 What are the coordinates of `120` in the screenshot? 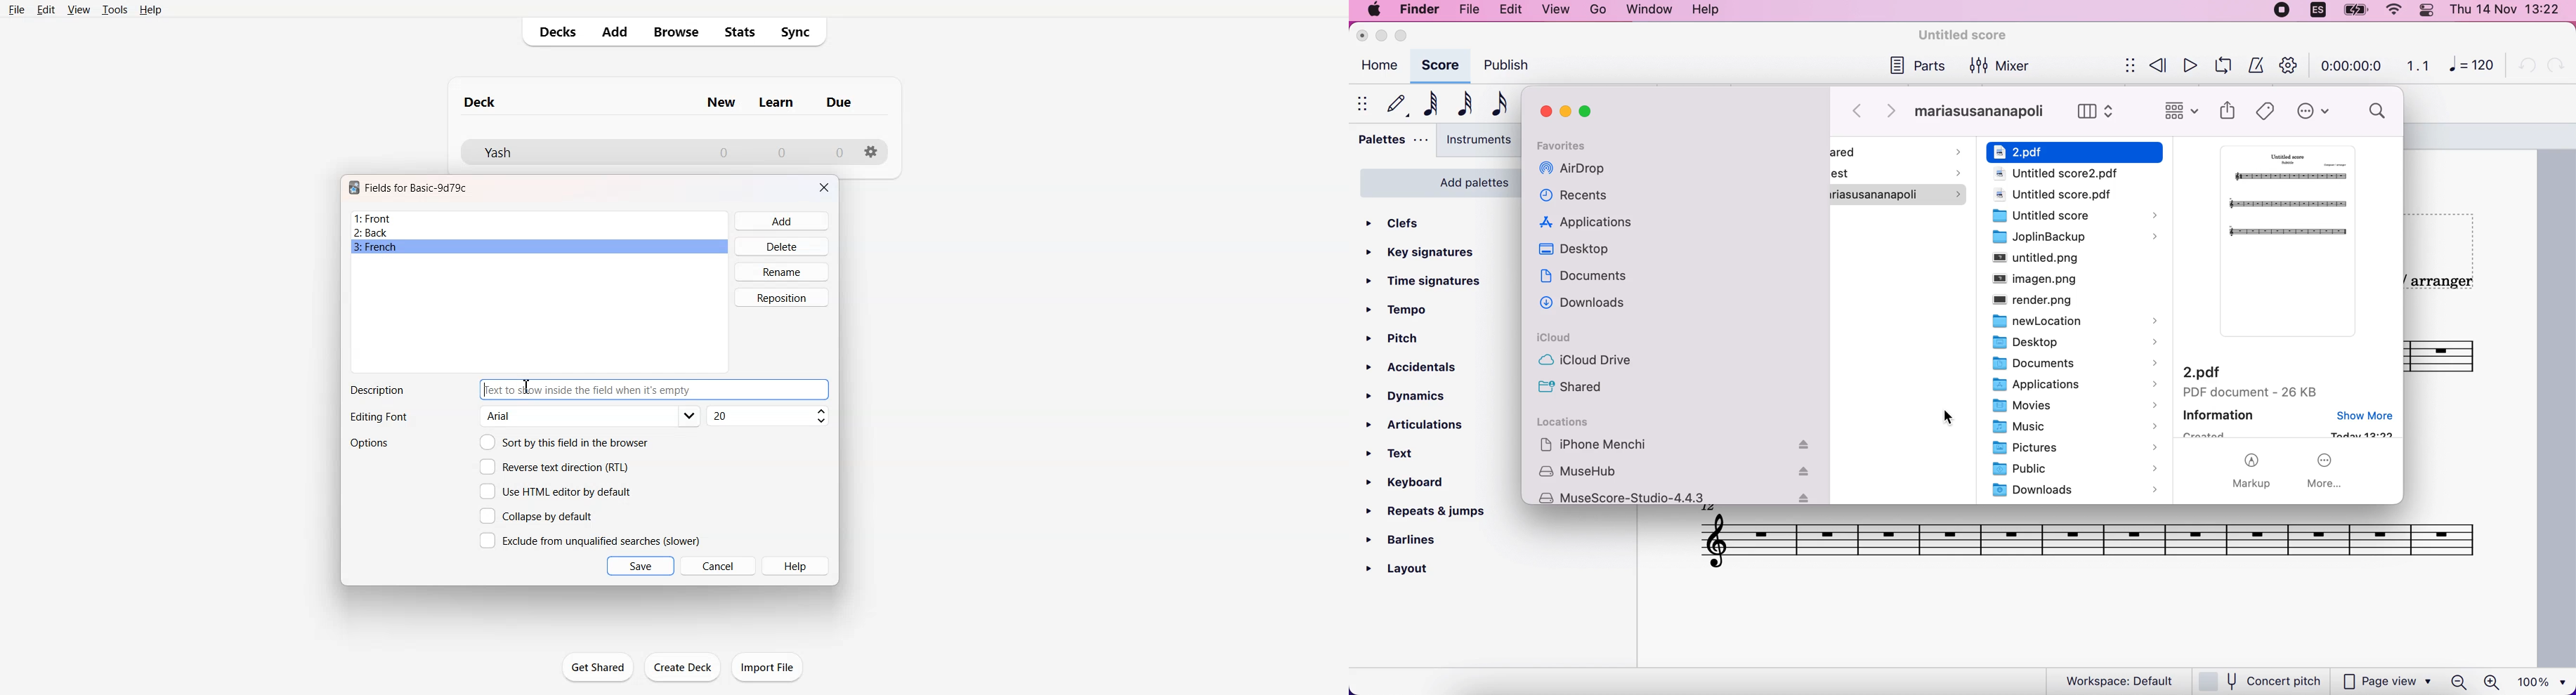 It's located at (2474, 67).